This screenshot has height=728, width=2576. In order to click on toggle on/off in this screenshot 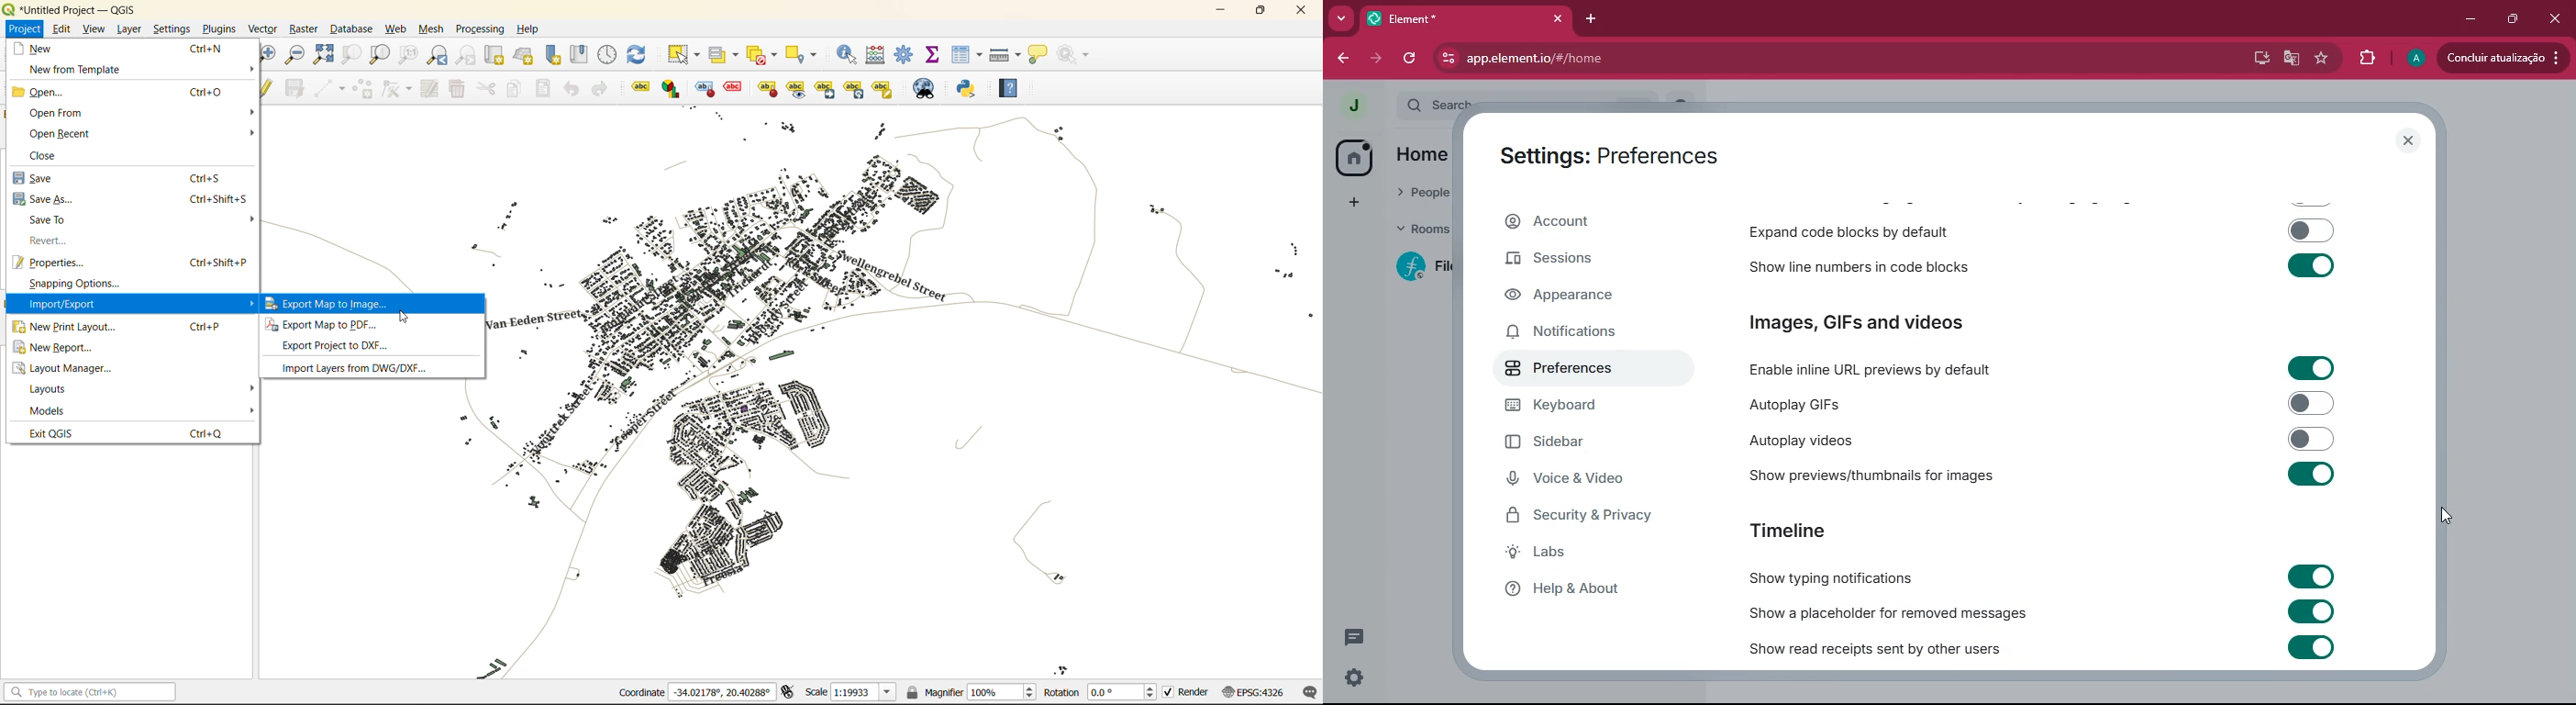, I will do `click(2313, 402)`.